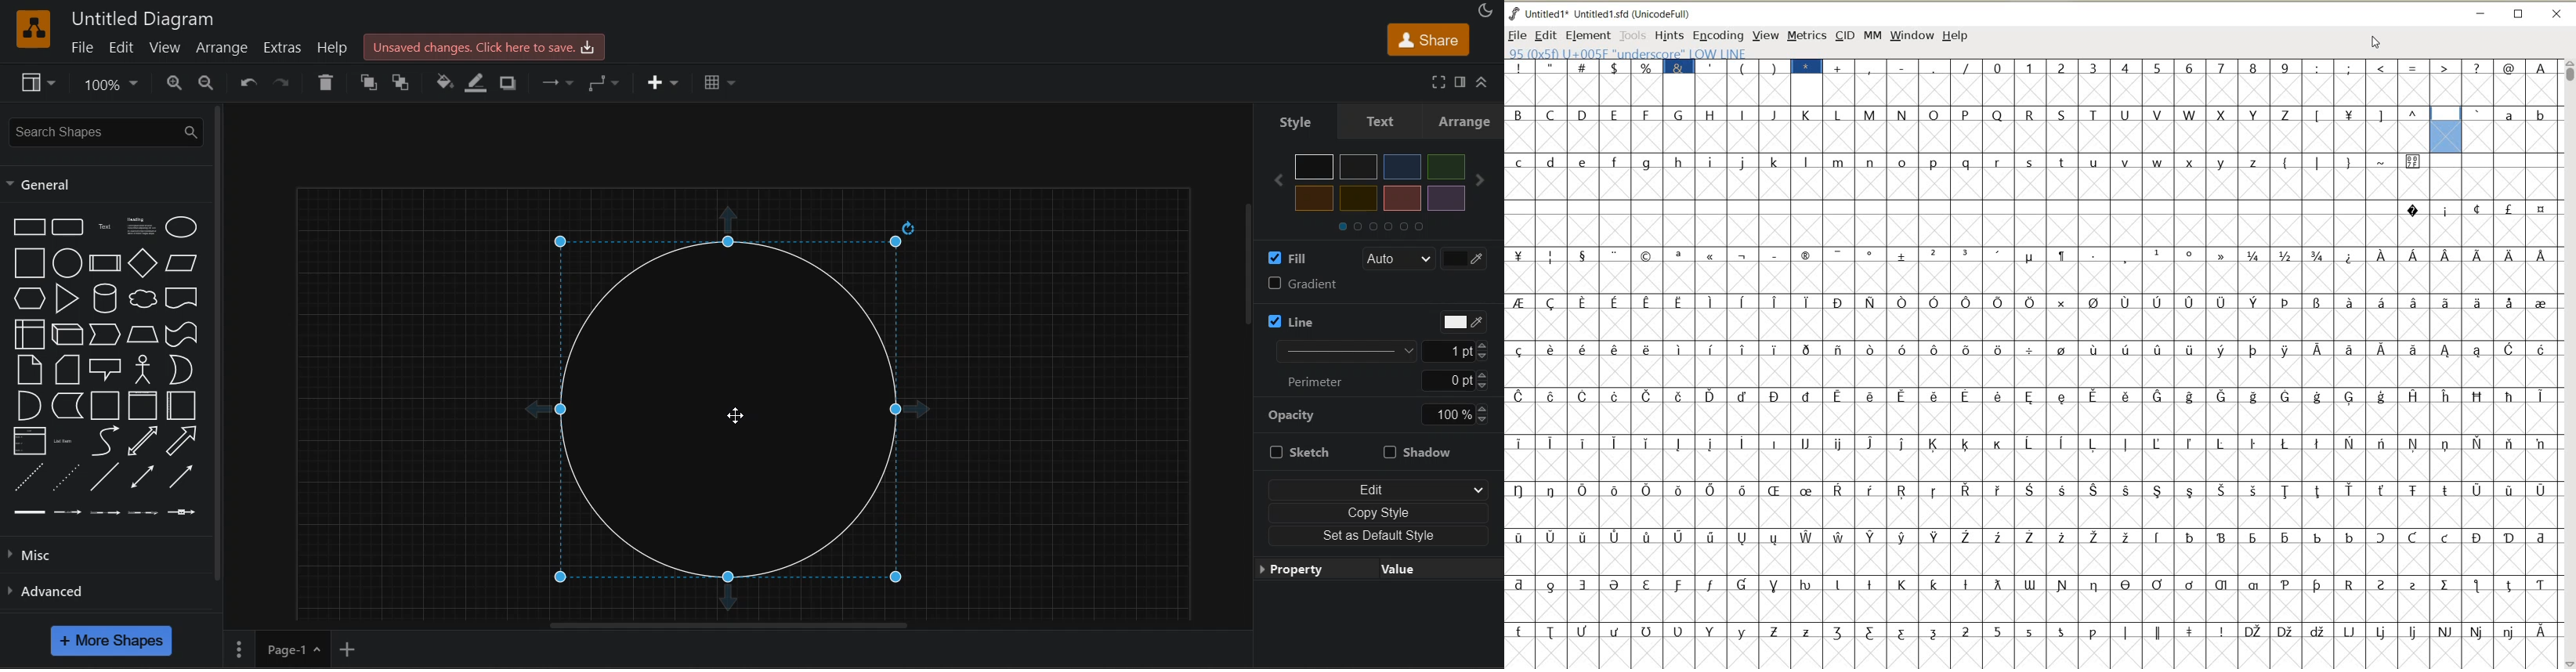 The width and height of the screenshot is (2576, 672). What do you see at coordinates (2514, 128) in the screenshot?
I see `GLYPHY CHARACTERS` at bounding box center [2514, 128].